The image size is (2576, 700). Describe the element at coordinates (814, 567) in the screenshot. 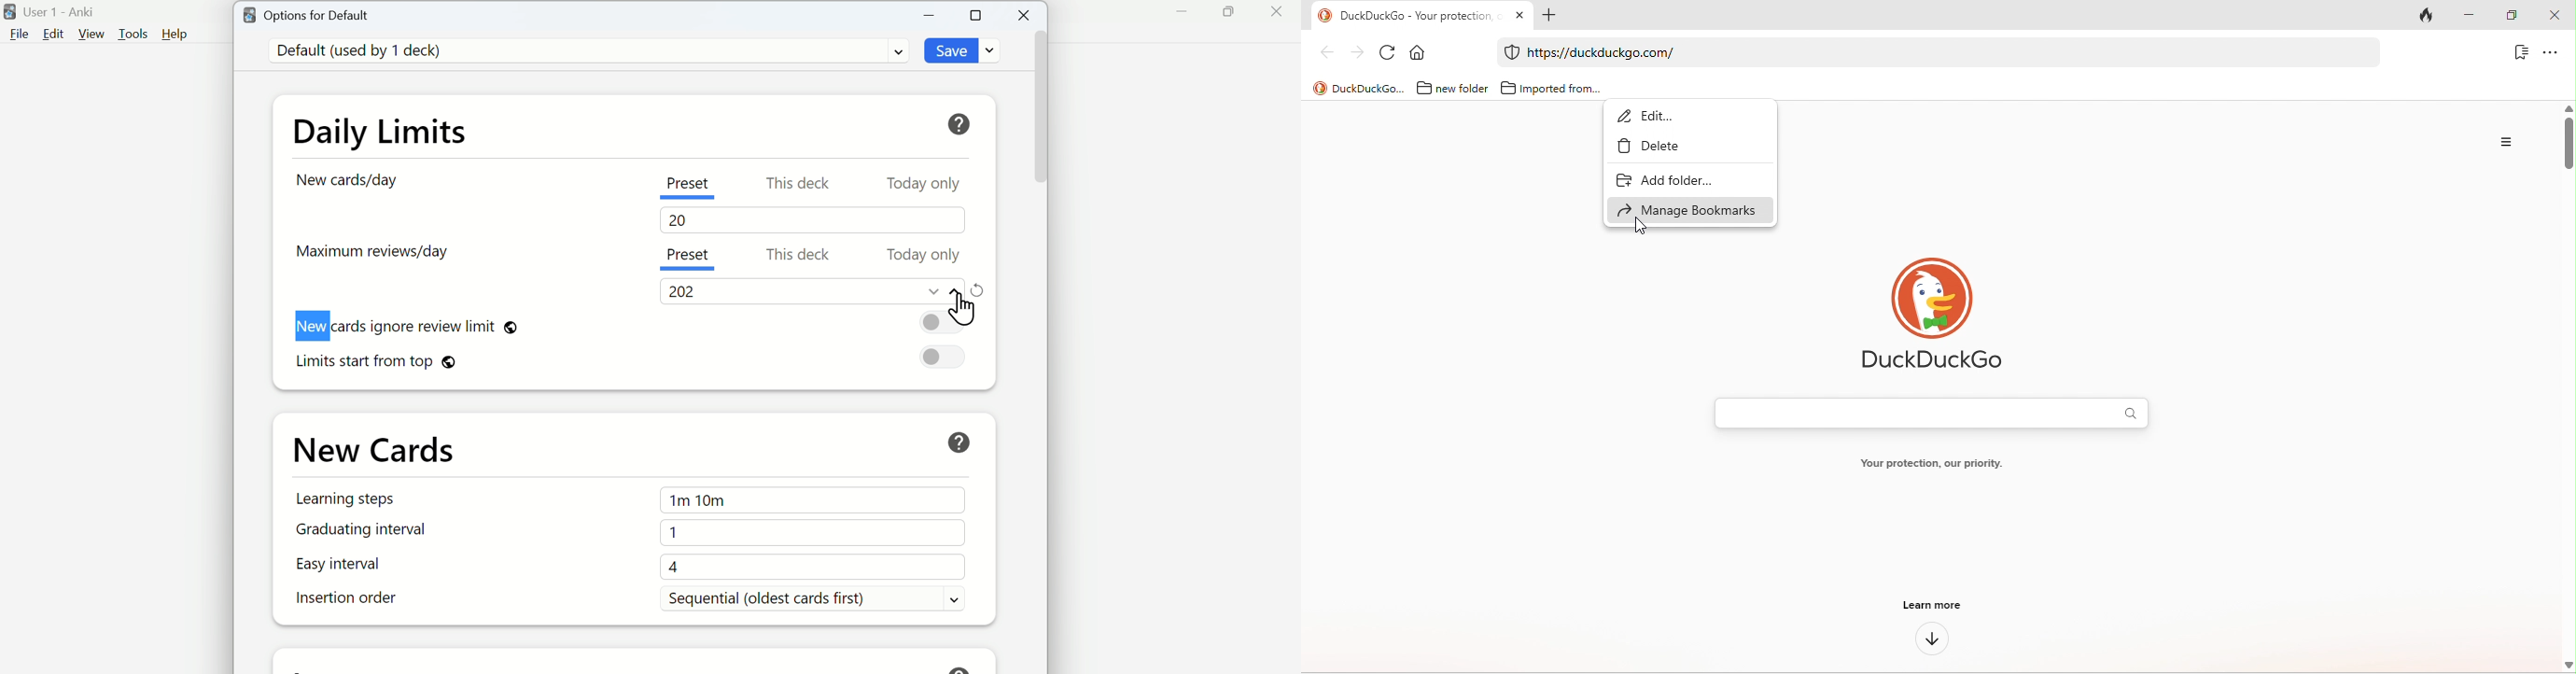

I see `4` at that location.